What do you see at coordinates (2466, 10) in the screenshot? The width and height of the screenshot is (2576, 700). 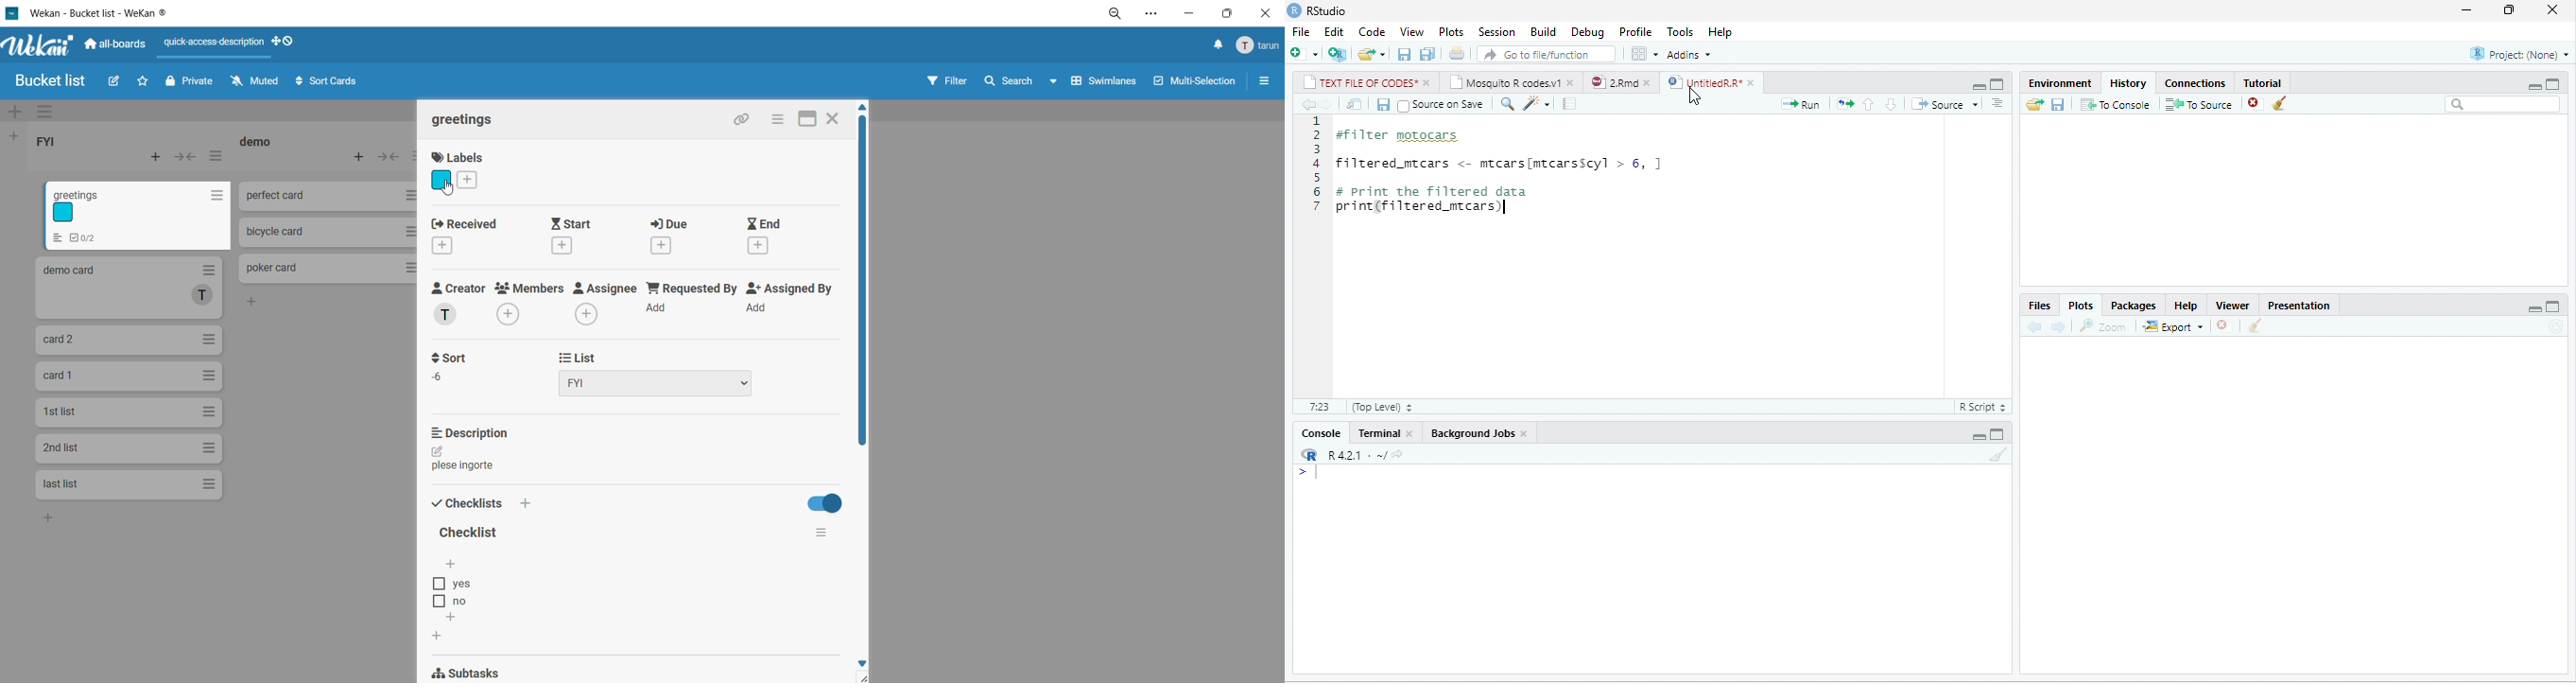 I see `minimize` at bounding box center [2466, 10].